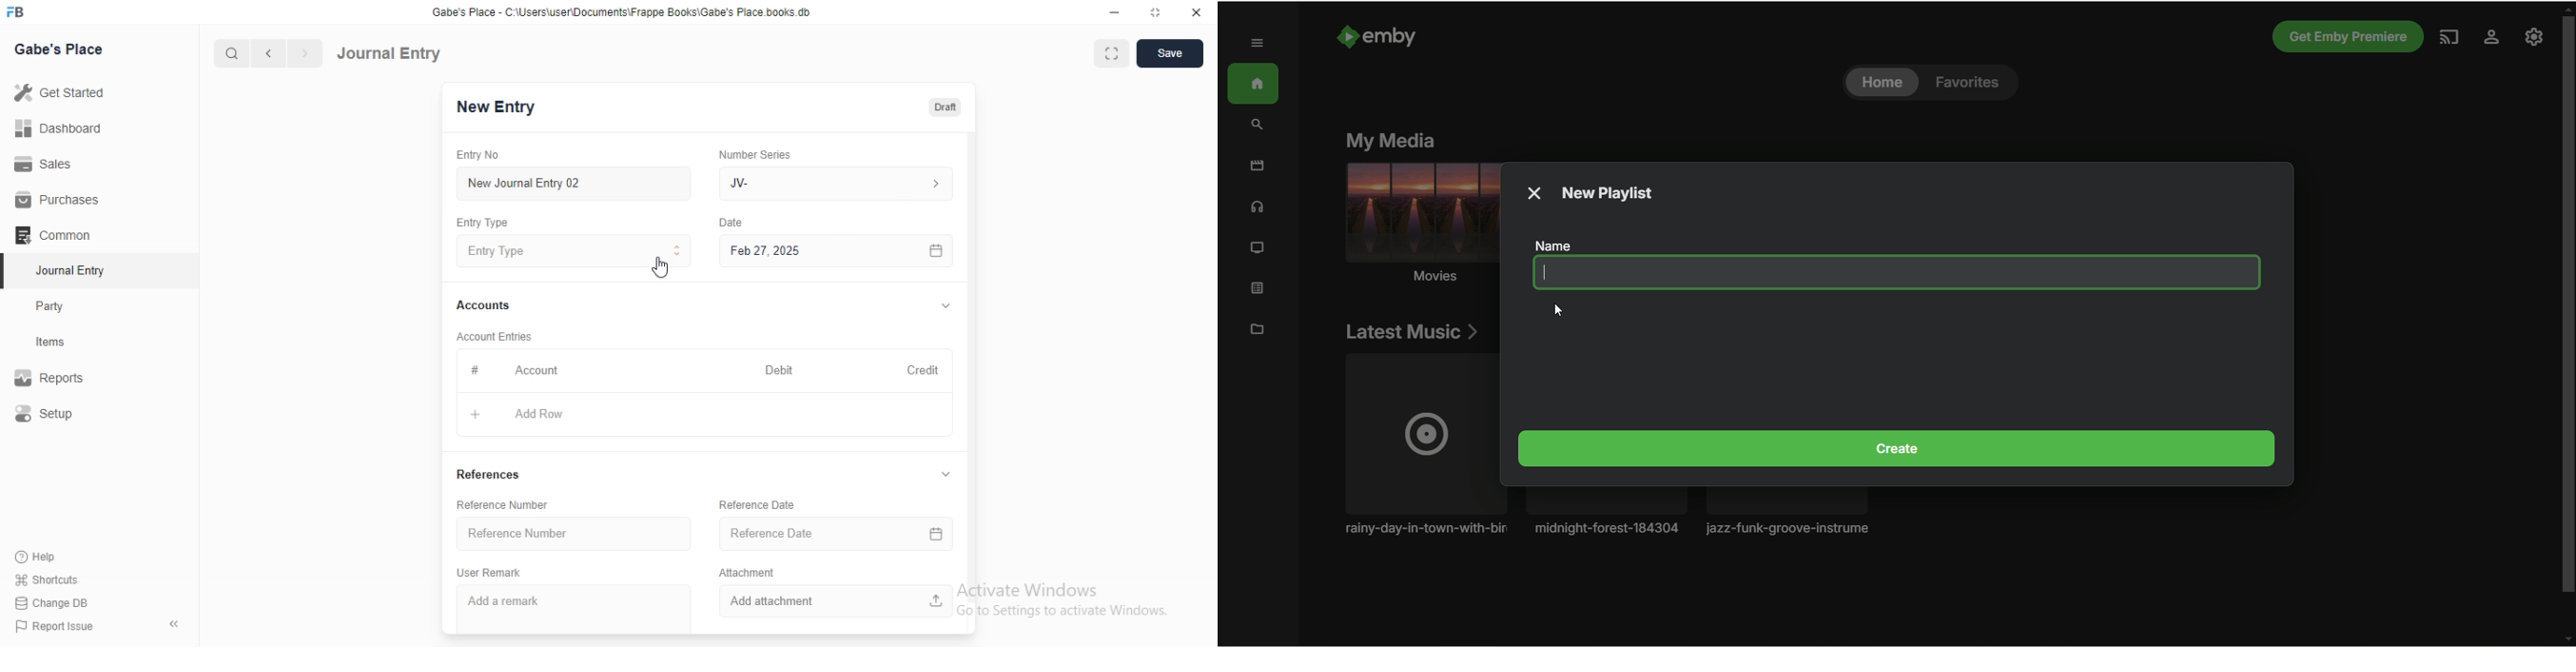 This screenshot has height=672, width=2576. What do you see at coordinates (755, 154) in the screenshot?
I see `‘Number Series` at bounding box center [755, 154].